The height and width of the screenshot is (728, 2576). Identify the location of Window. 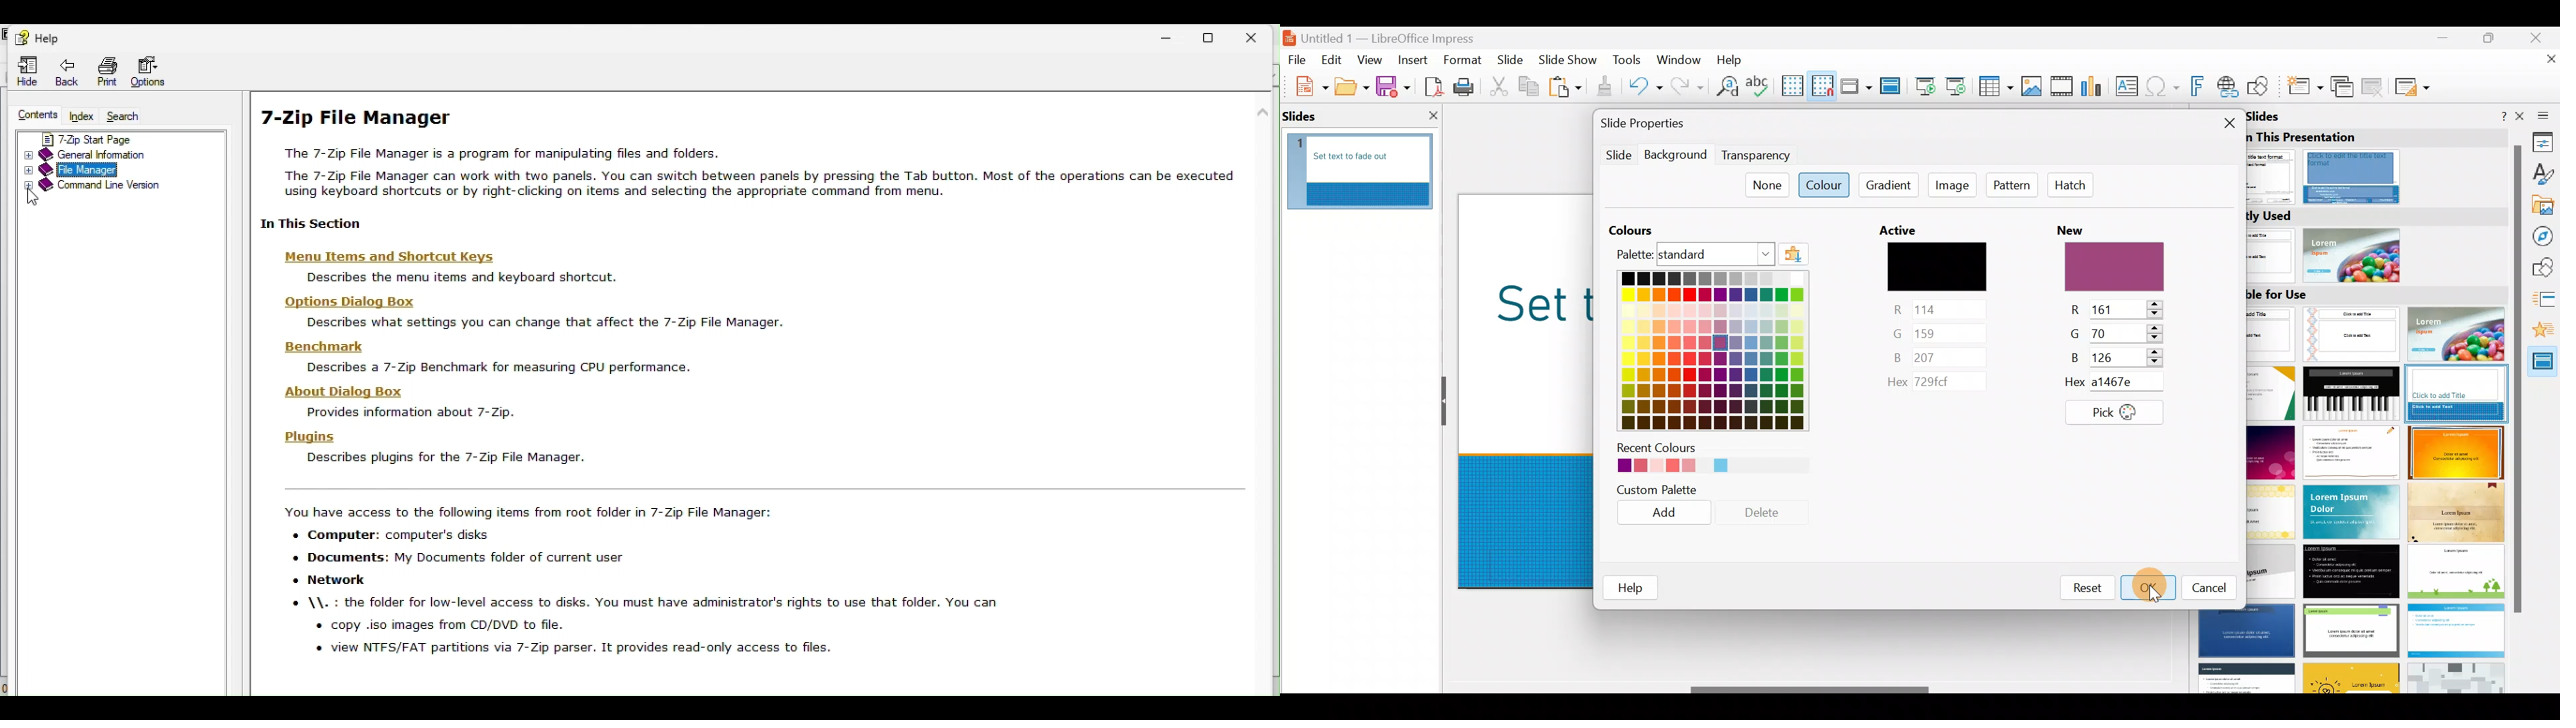
(1682, 59).